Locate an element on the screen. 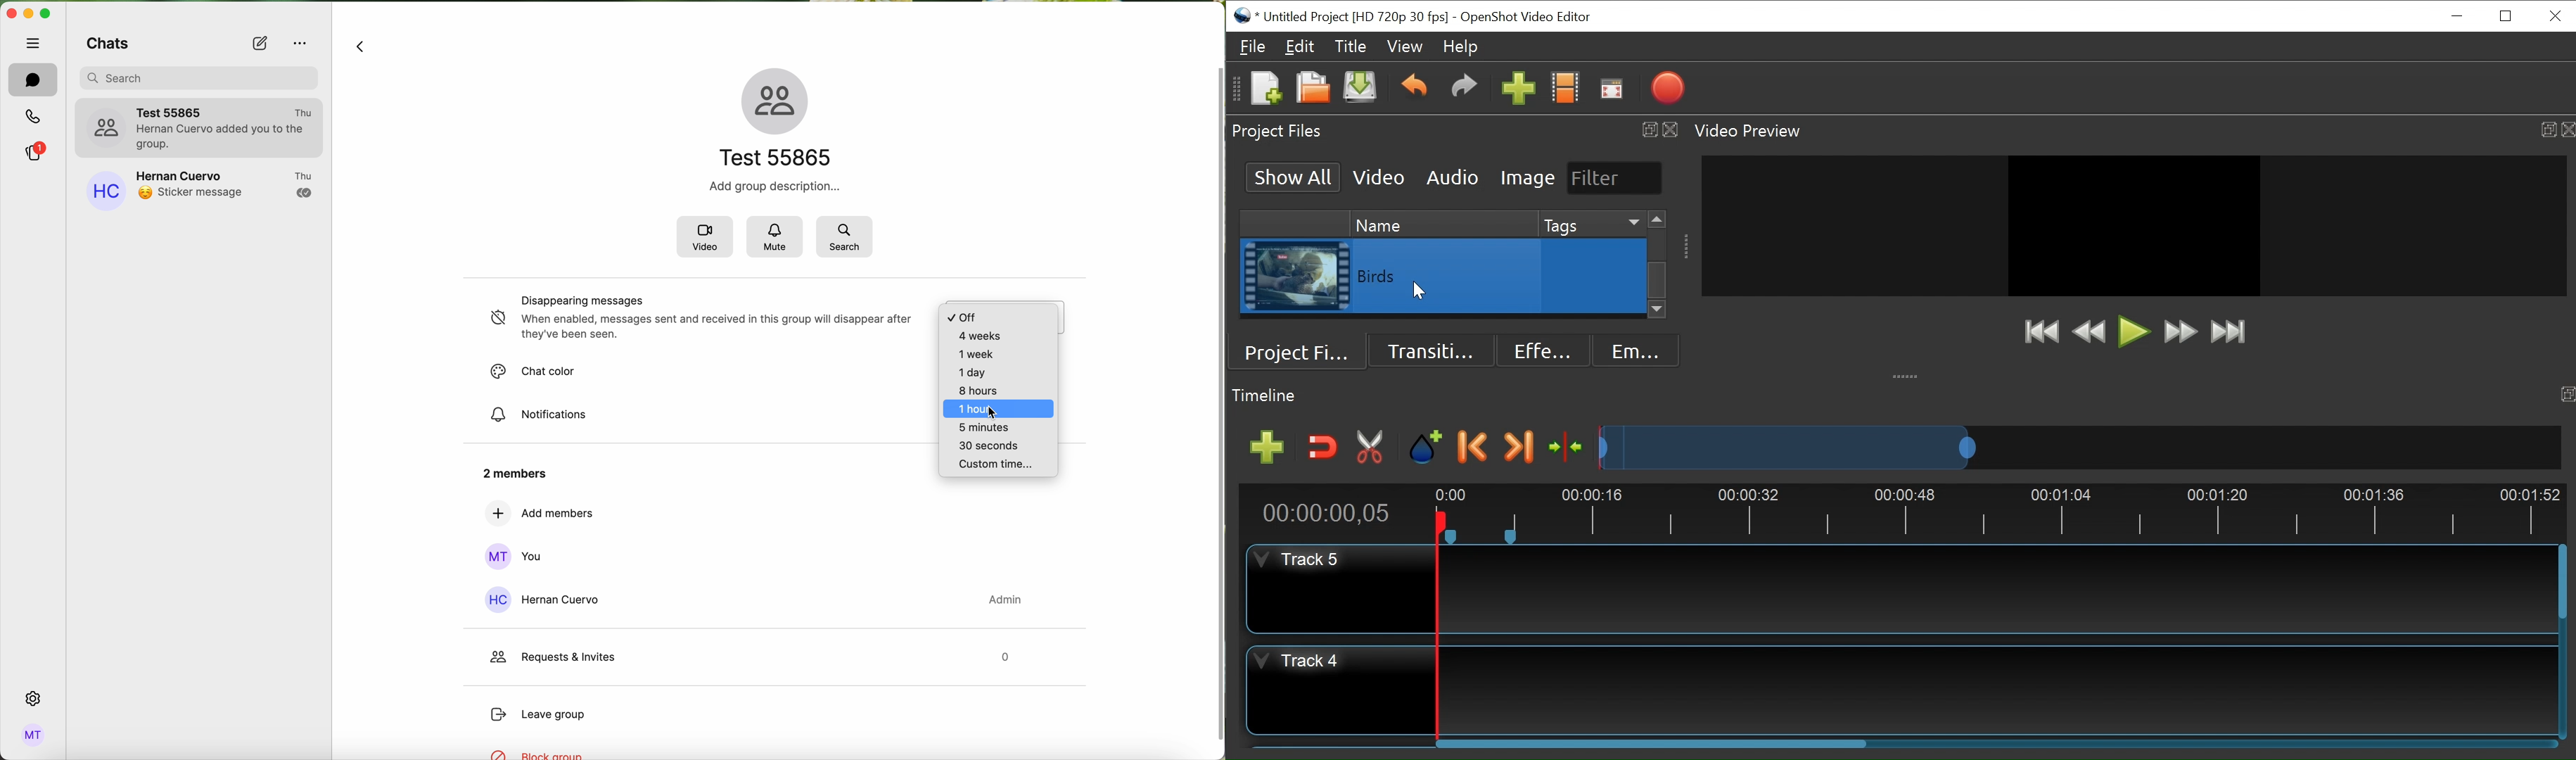  Hernan Cuervo contact is located at coordinates (199, 189).